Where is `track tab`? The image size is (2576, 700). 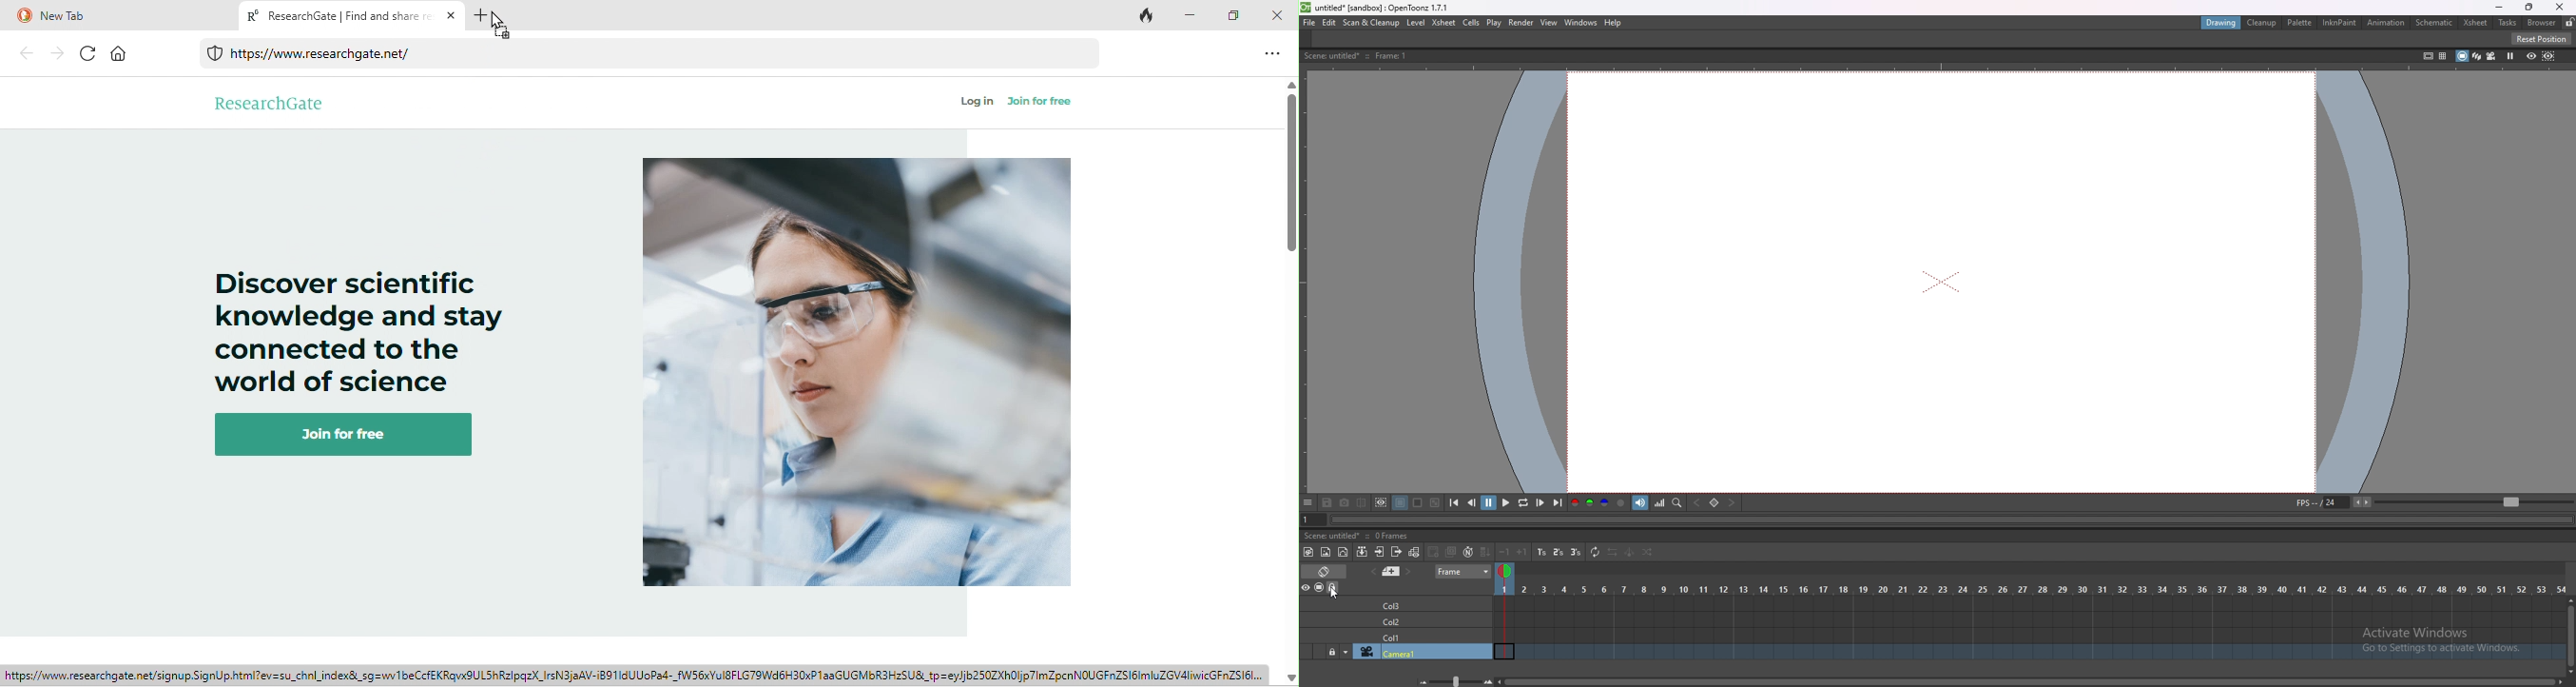 track tab is located at coordinates (1148, 17).